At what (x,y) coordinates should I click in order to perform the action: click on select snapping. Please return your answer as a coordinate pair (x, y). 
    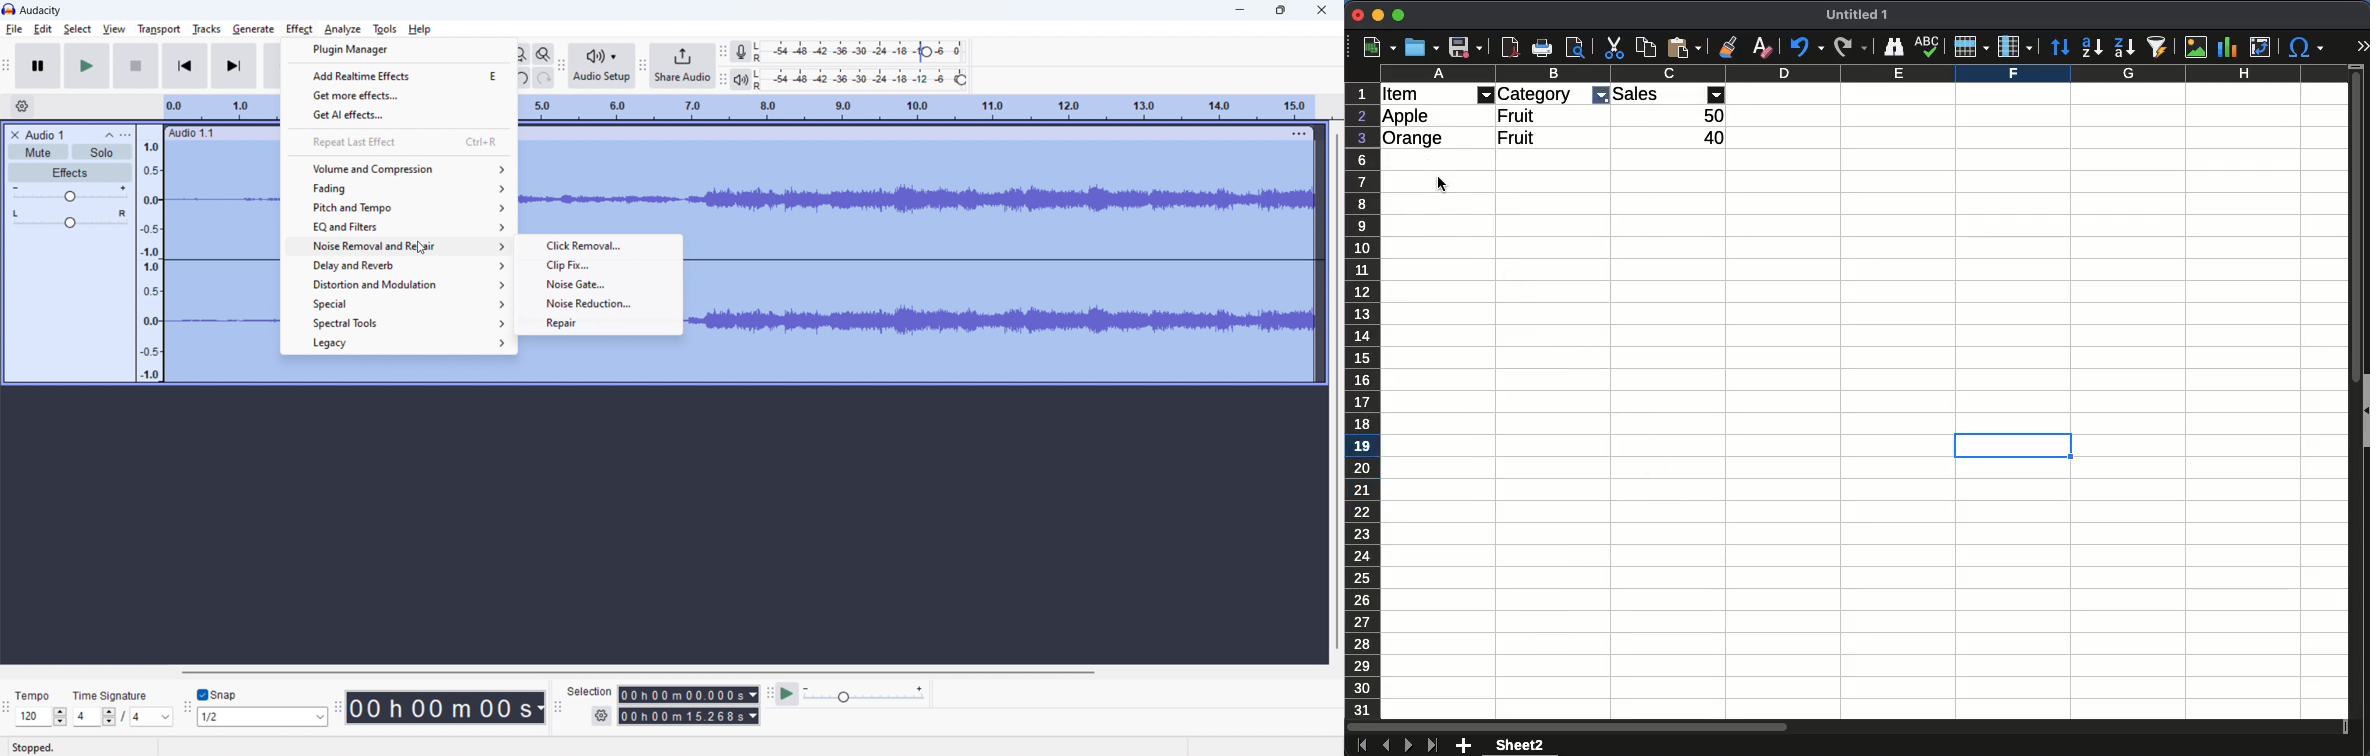
    Looking at the image, I should click on (261, 717).